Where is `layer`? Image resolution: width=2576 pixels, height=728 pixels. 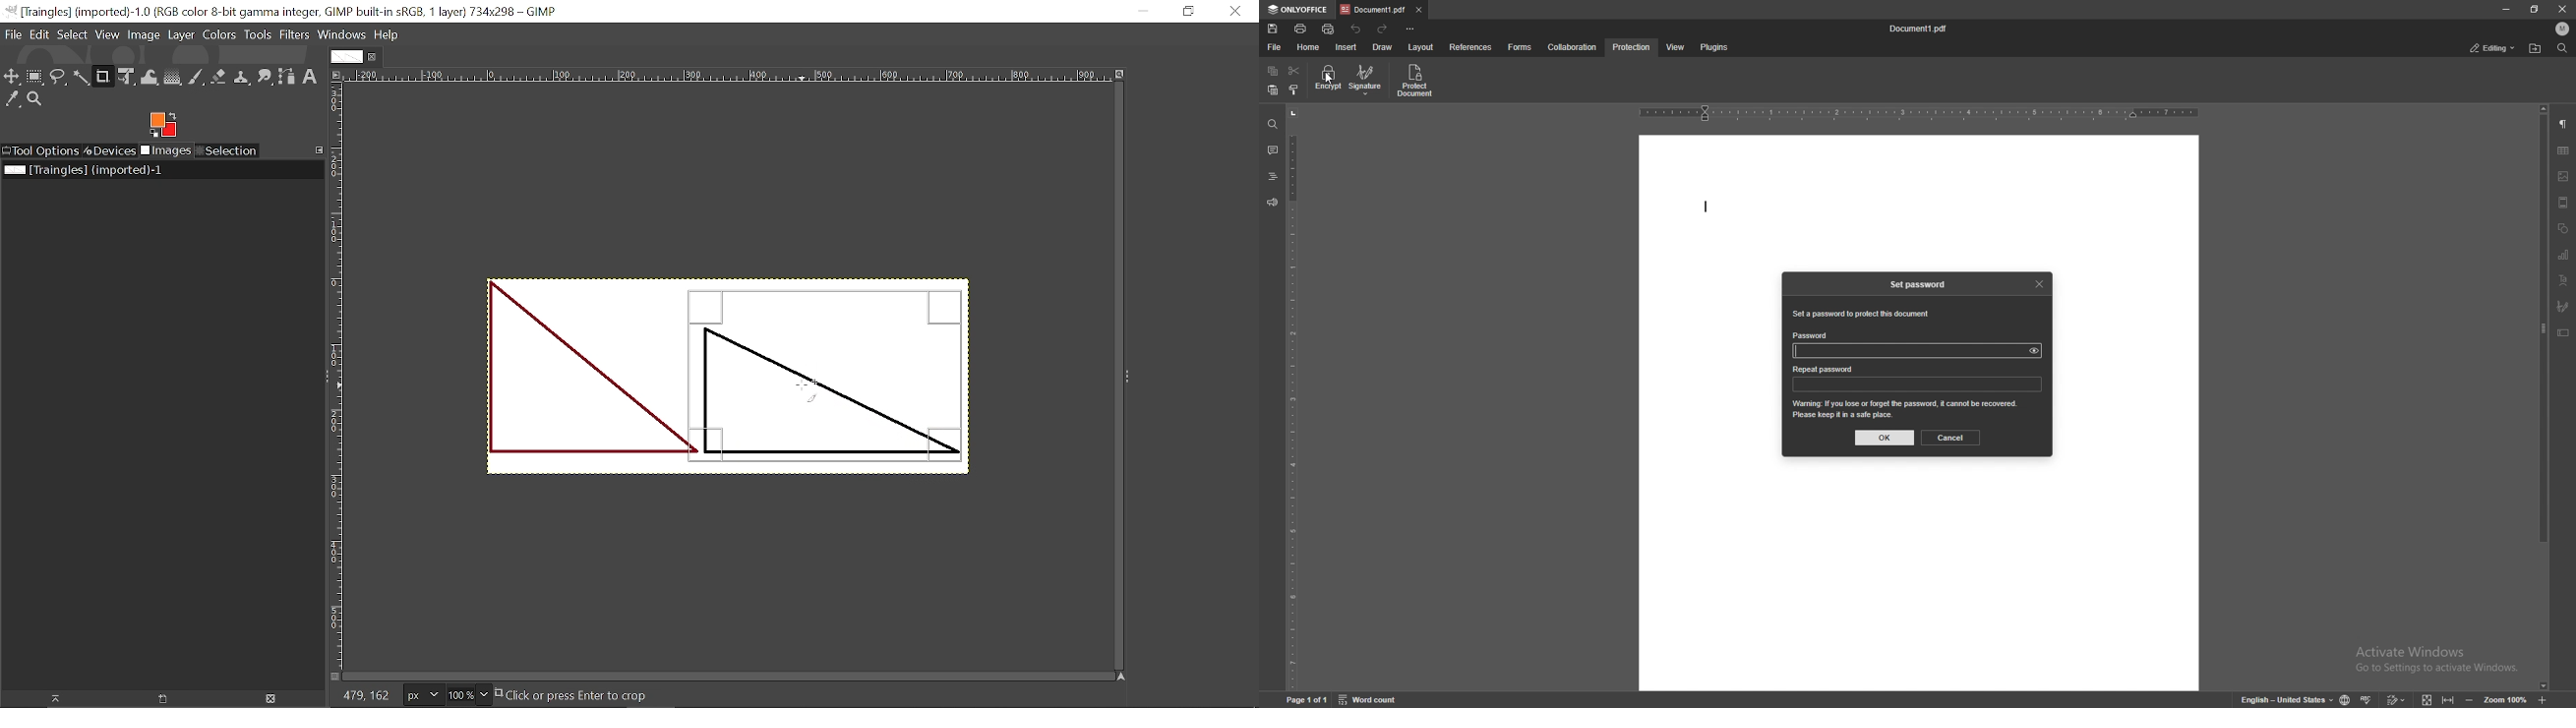
layer is located at coordinates (181, 36).